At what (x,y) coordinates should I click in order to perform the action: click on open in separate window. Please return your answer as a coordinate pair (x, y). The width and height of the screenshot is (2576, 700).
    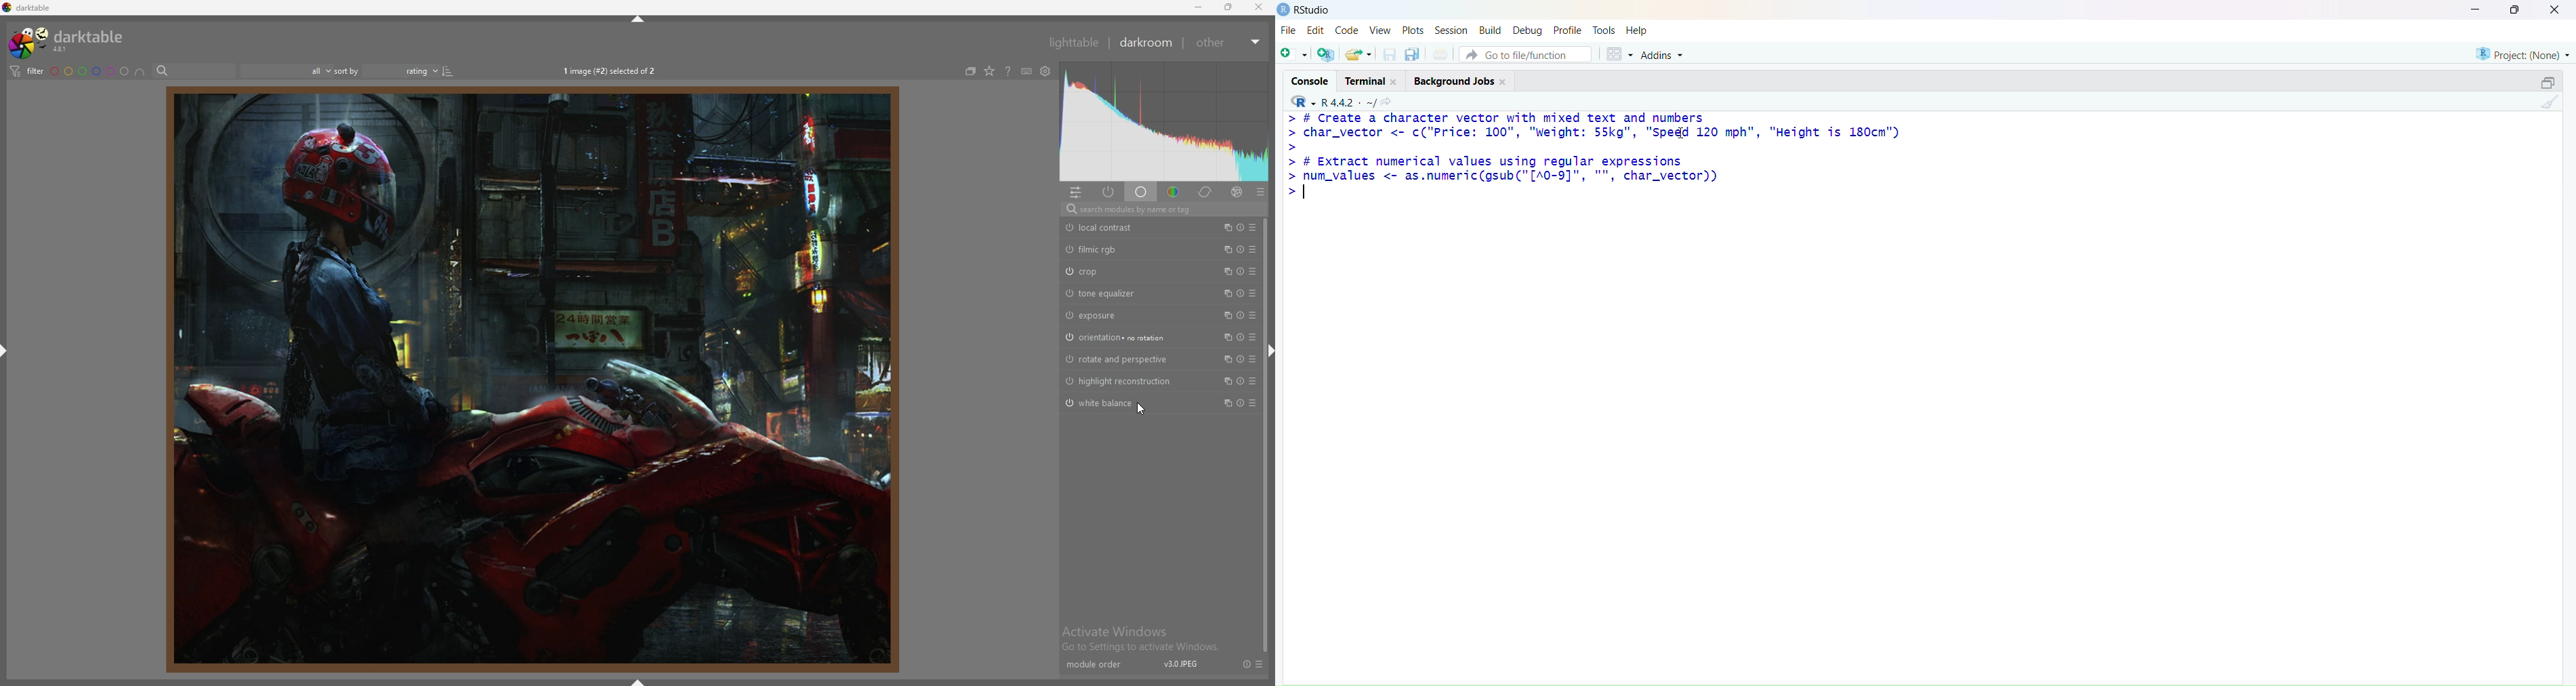
    Looking at the image, I should click on (2548, 81).